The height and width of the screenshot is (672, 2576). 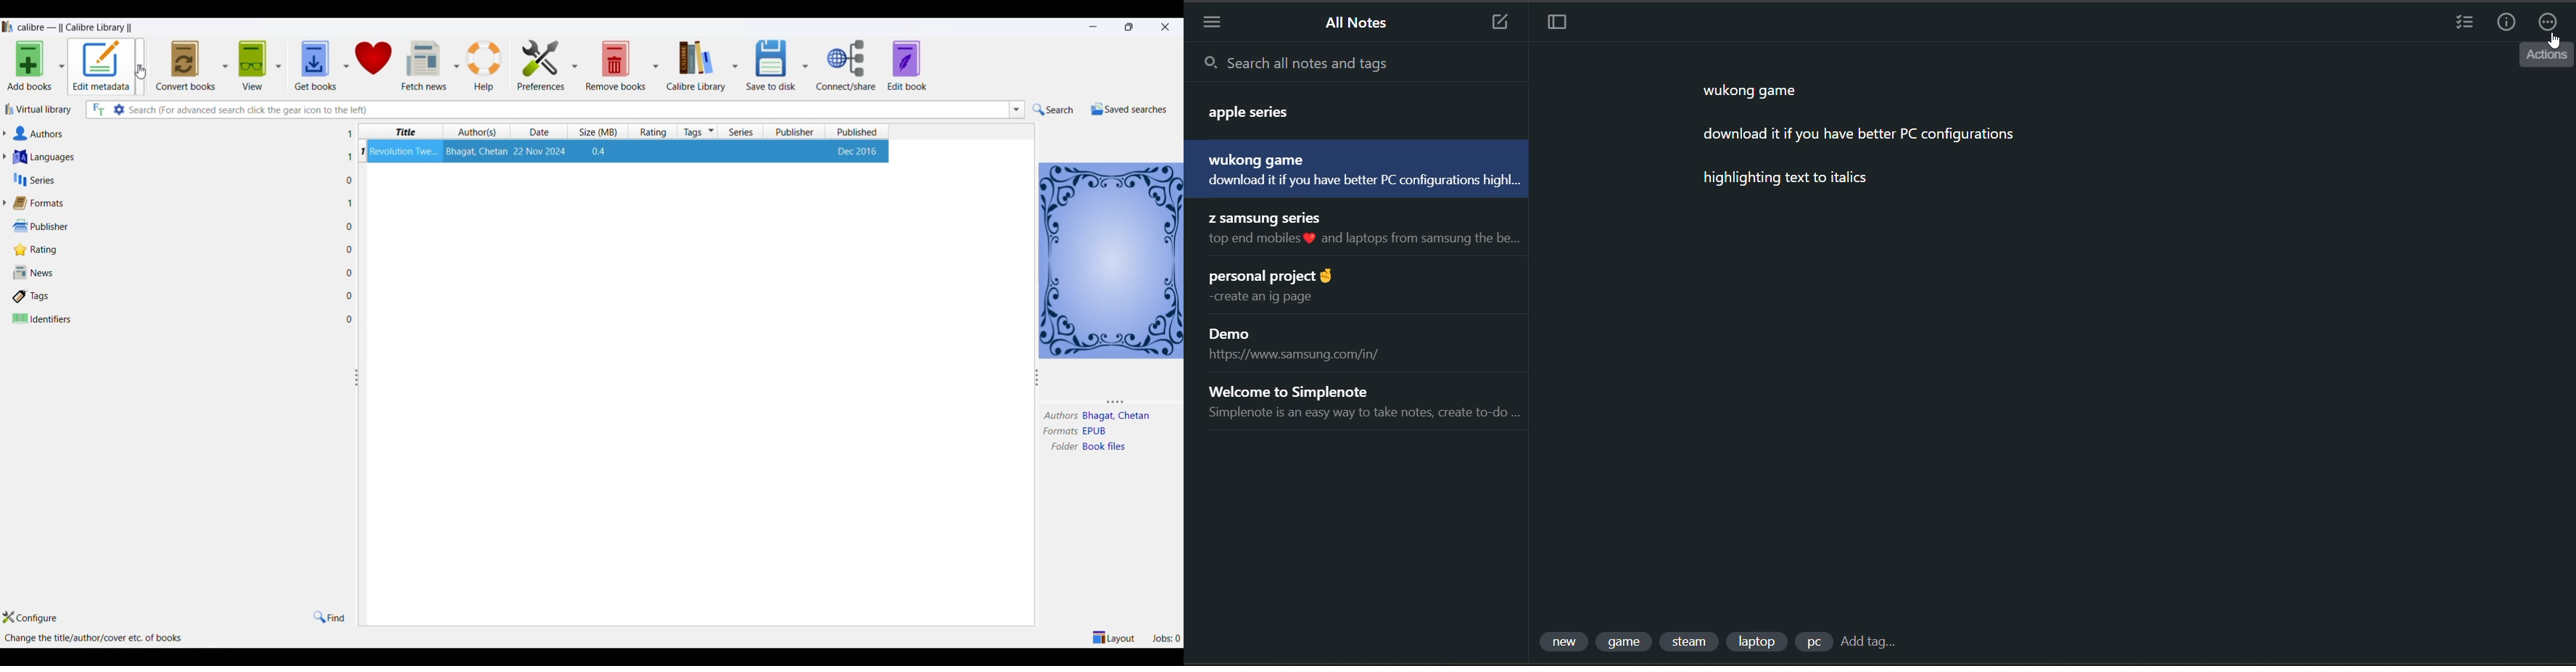 What do you see at coordinates (1867, 644) in the screenshot?
I see `add tag` at bounding box center [1867, 644].